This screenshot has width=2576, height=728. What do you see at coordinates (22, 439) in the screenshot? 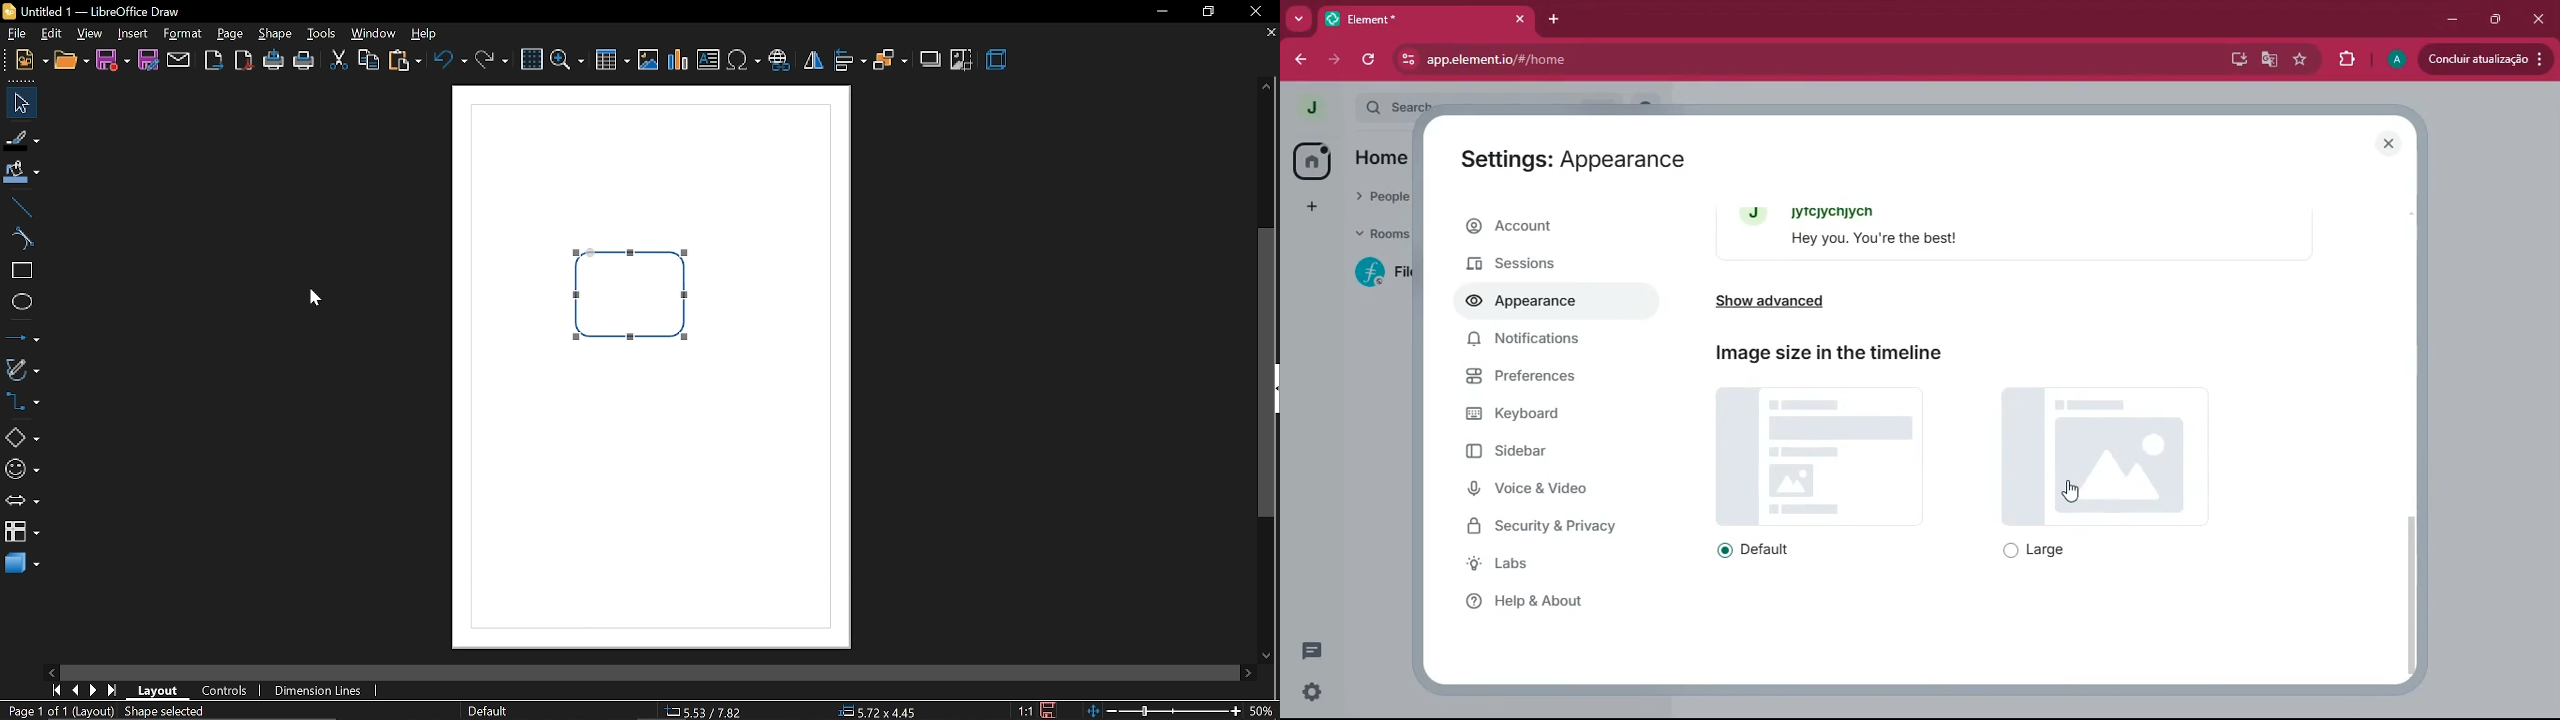
I see `basic shapes` at bounding box center [22, 439].